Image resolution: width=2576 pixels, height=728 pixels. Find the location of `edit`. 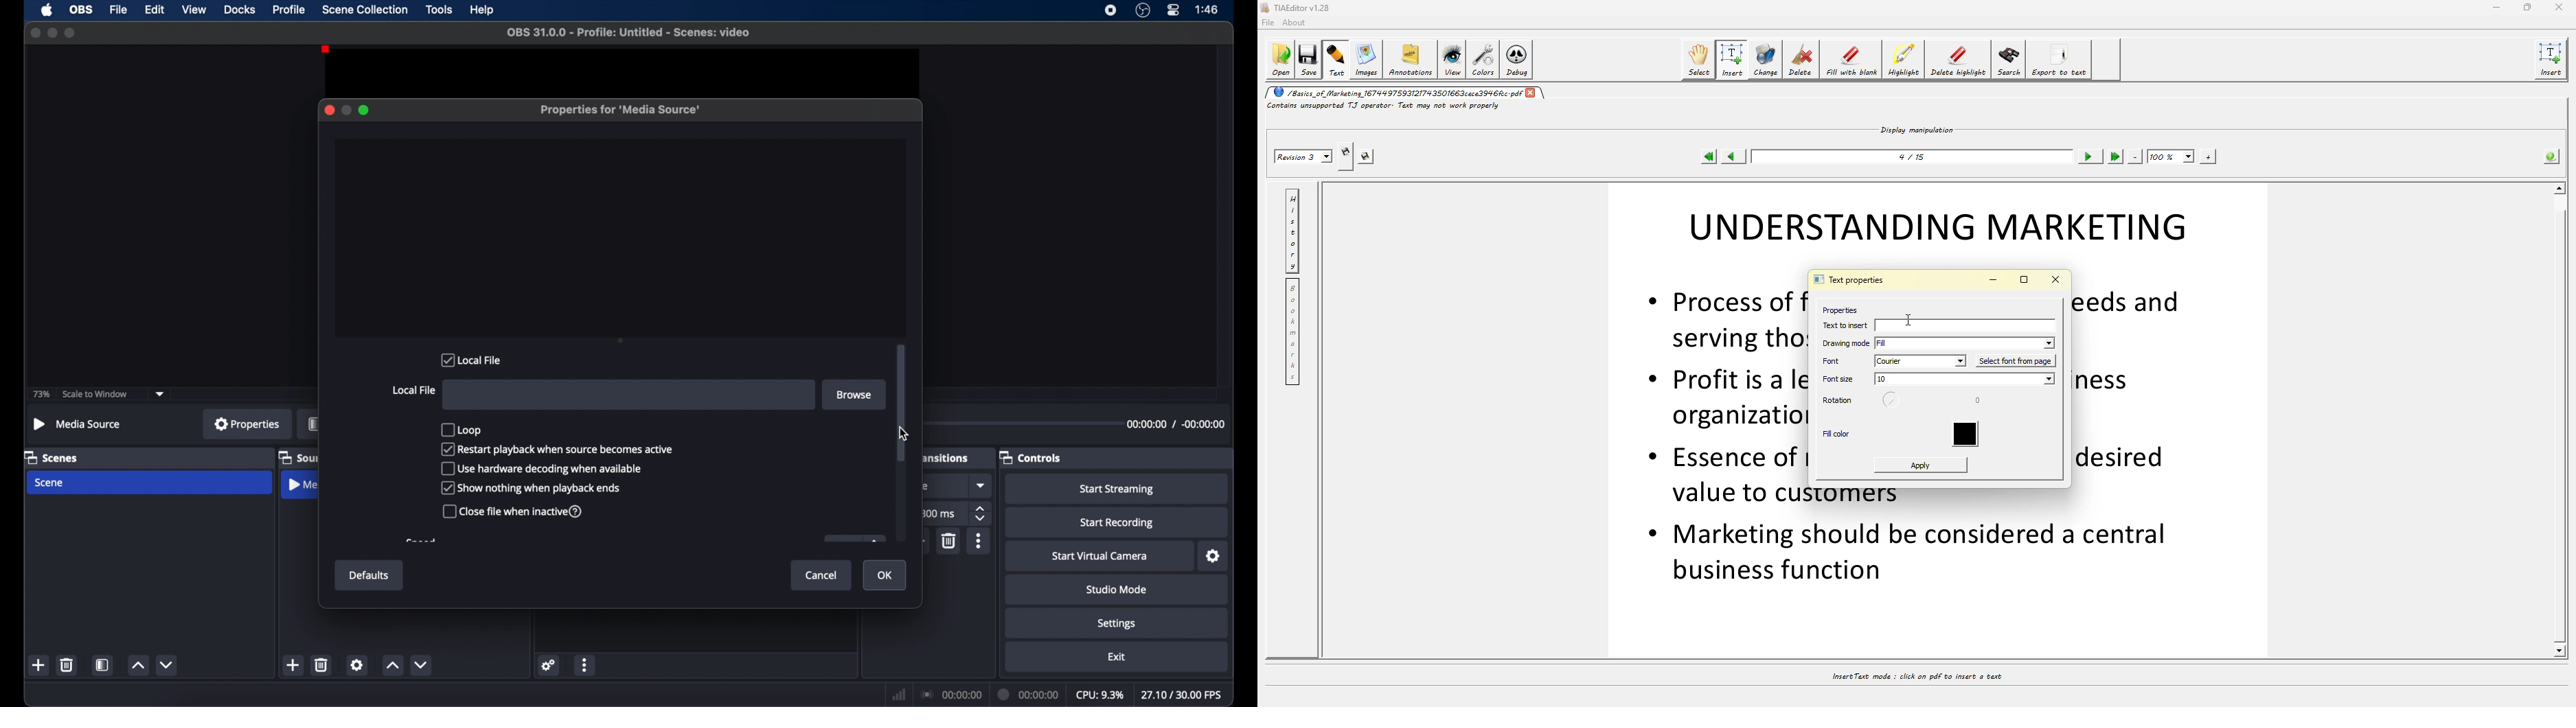

edit is located at coordinates (154, 10).